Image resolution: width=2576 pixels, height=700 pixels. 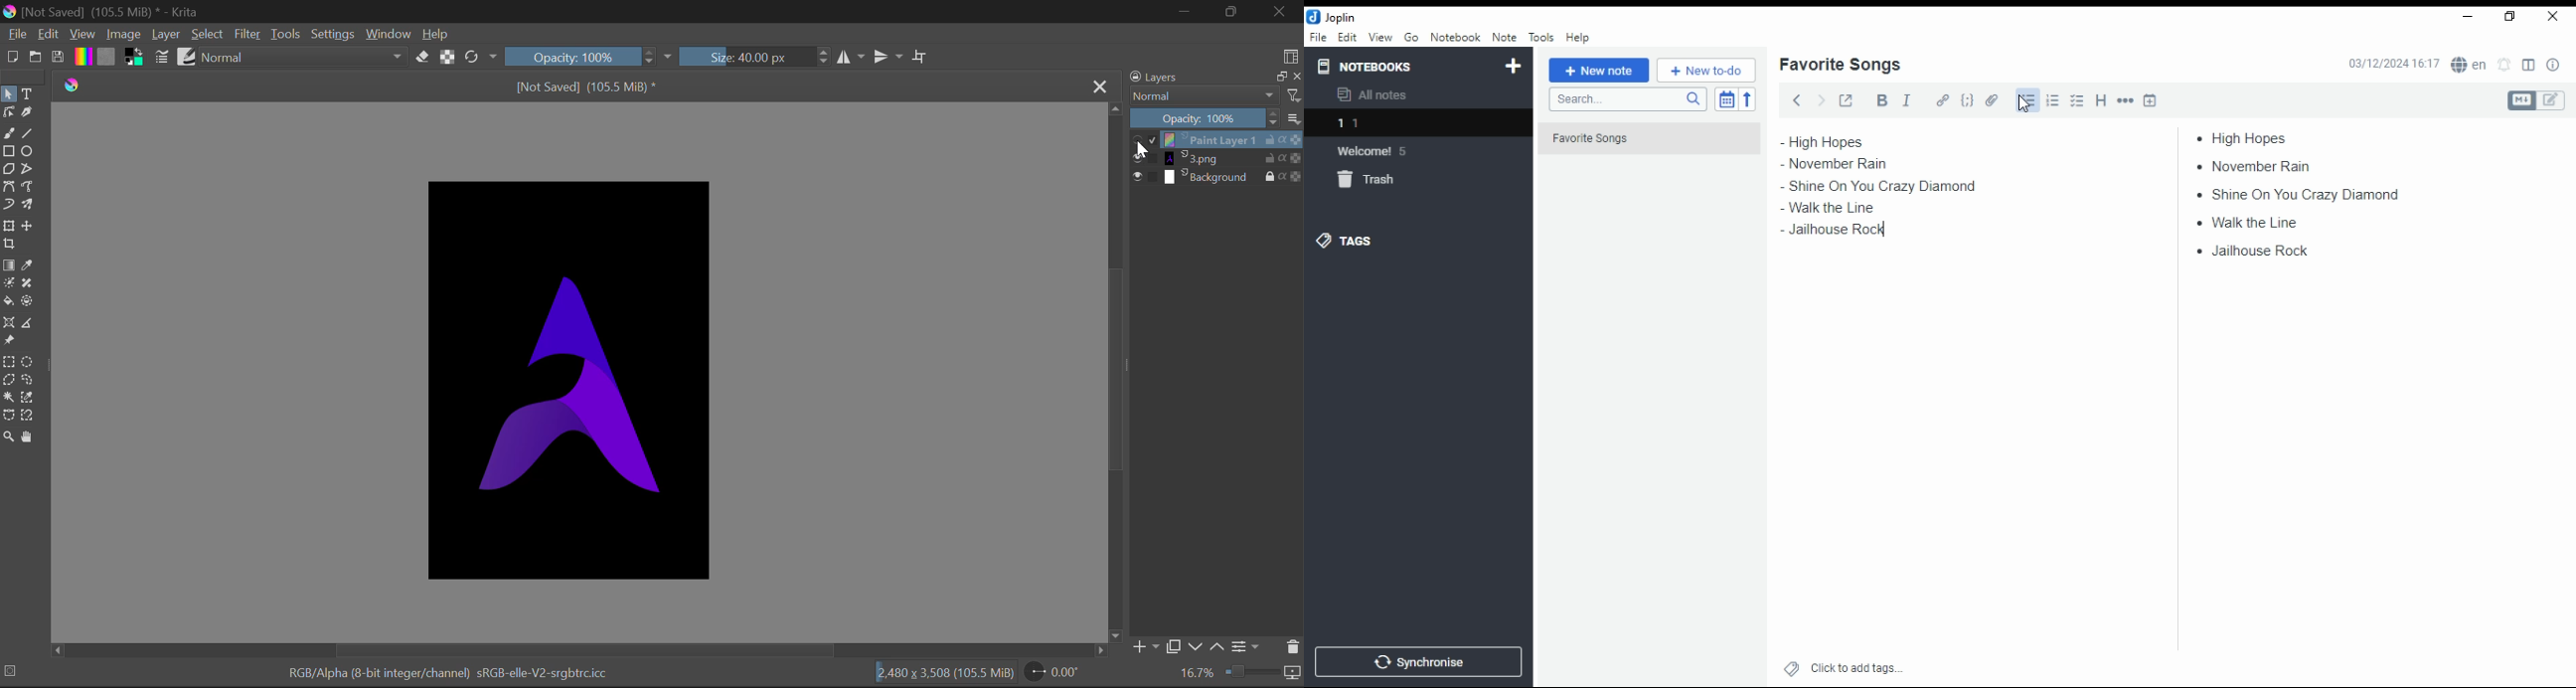 I want to click on notebook, so click(x=1455, y=37).